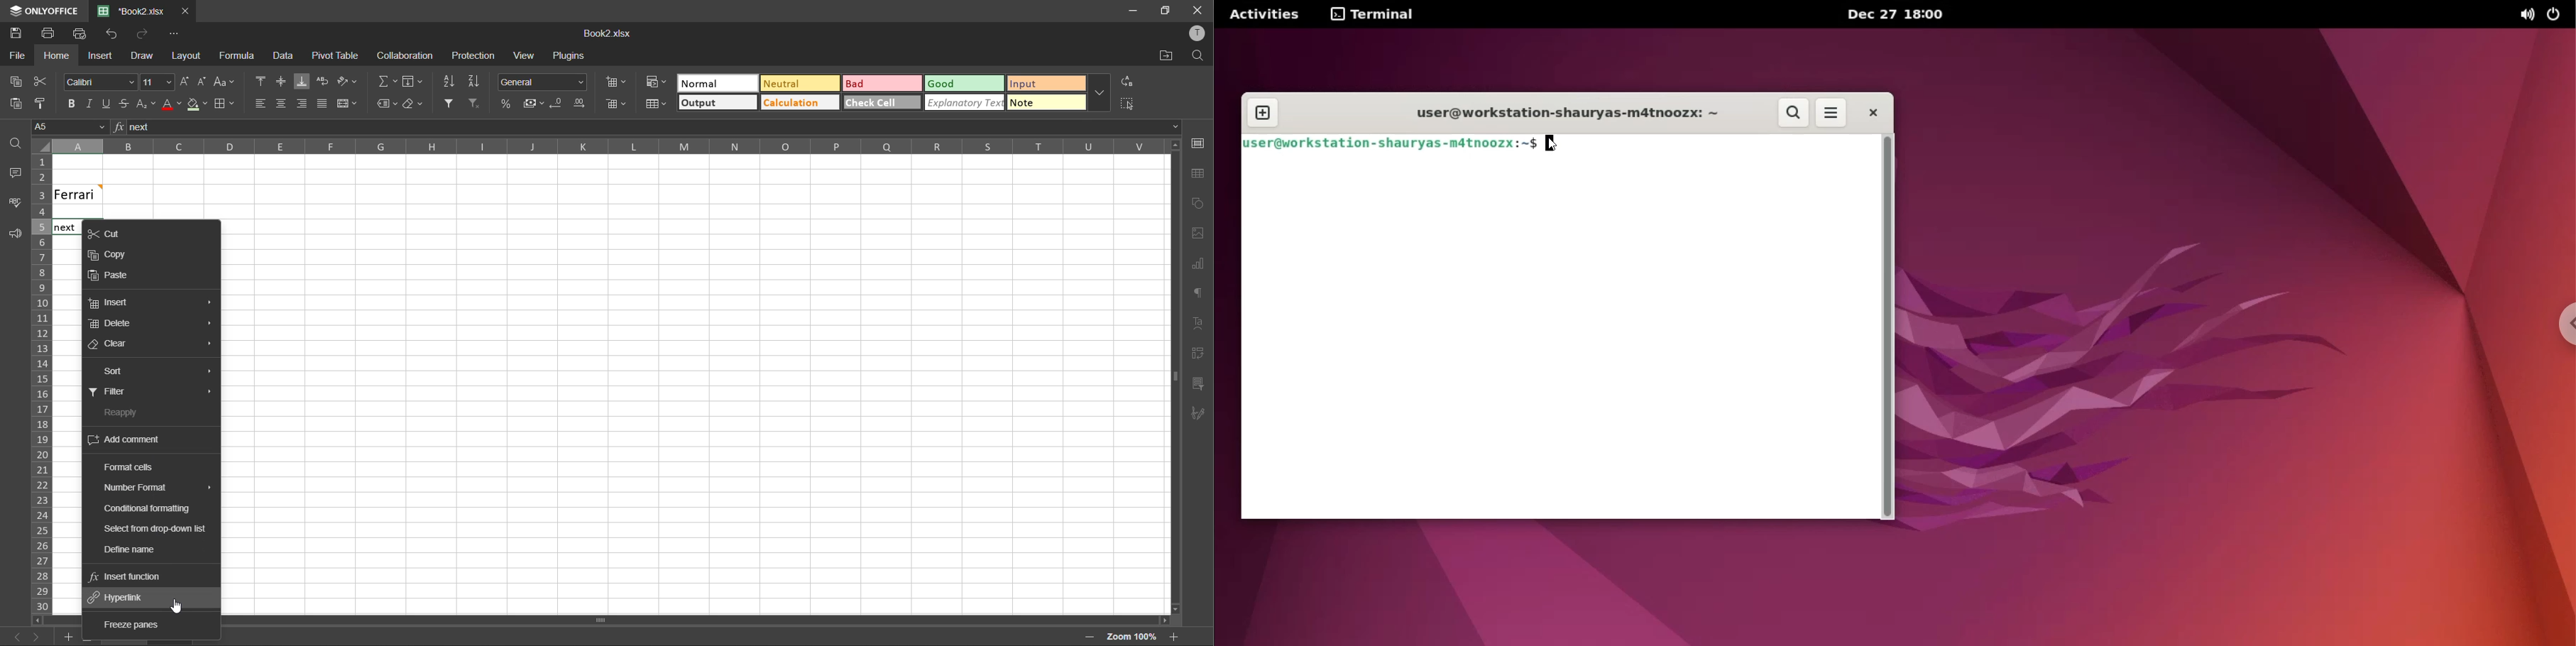 Image resolution: width=2576 pixels, height=672 pixels. Describe the element at coordinates (600, 145) in the screenshot. I see `column names` at that location.